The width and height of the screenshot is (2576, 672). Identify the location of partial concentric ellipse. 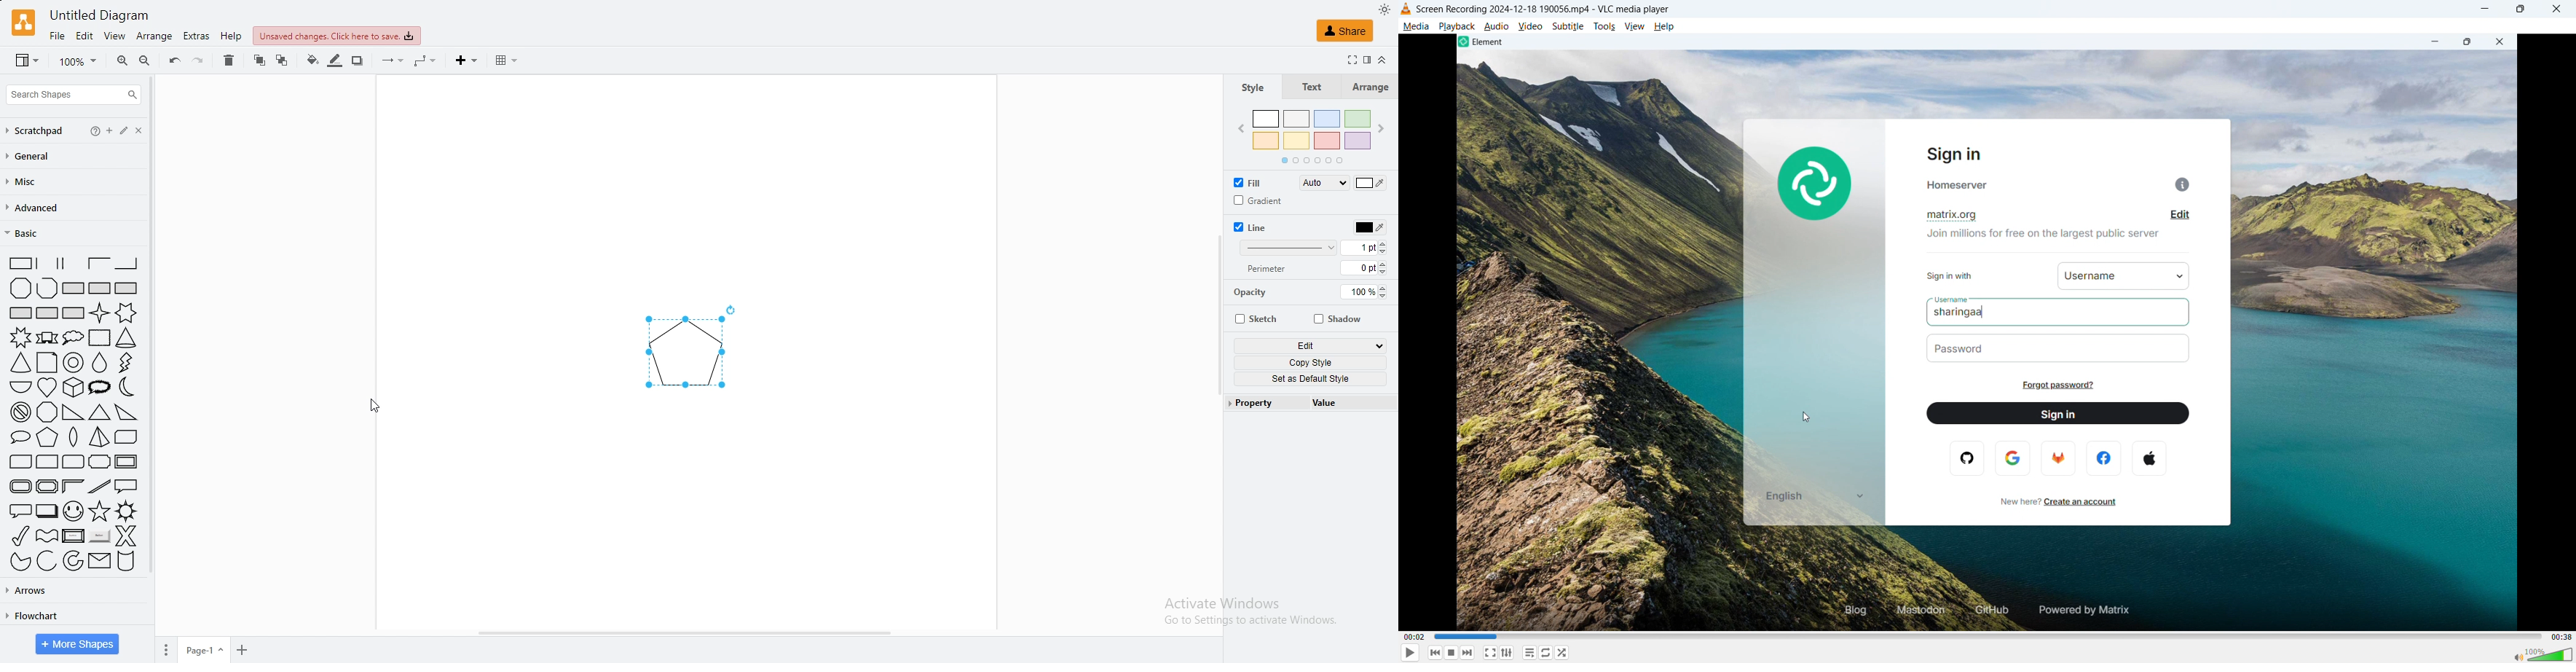
(74, 561).